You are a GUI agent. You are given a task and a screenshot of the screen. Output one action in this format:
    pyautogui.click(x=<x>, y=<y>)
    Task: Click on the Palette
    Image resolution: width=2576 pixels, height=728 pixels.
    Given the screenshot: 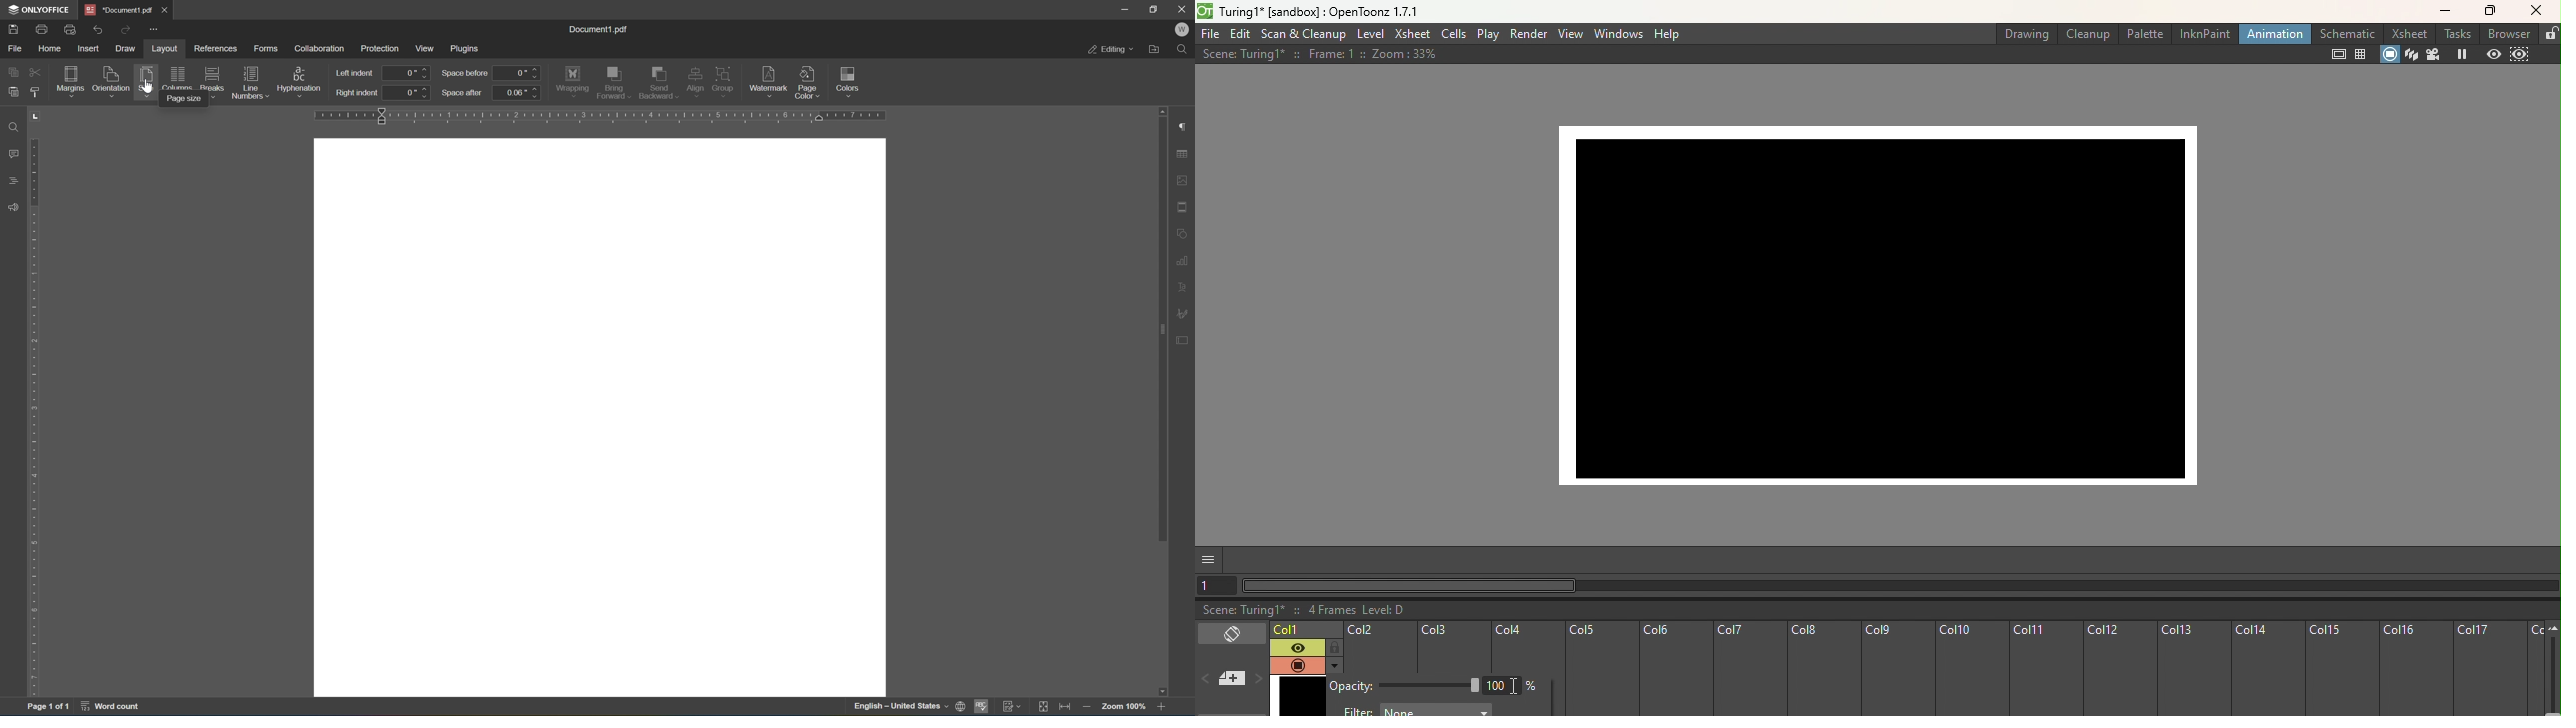 What is the action you would take?
    pyautogui.click(x=2145, y=33)
    